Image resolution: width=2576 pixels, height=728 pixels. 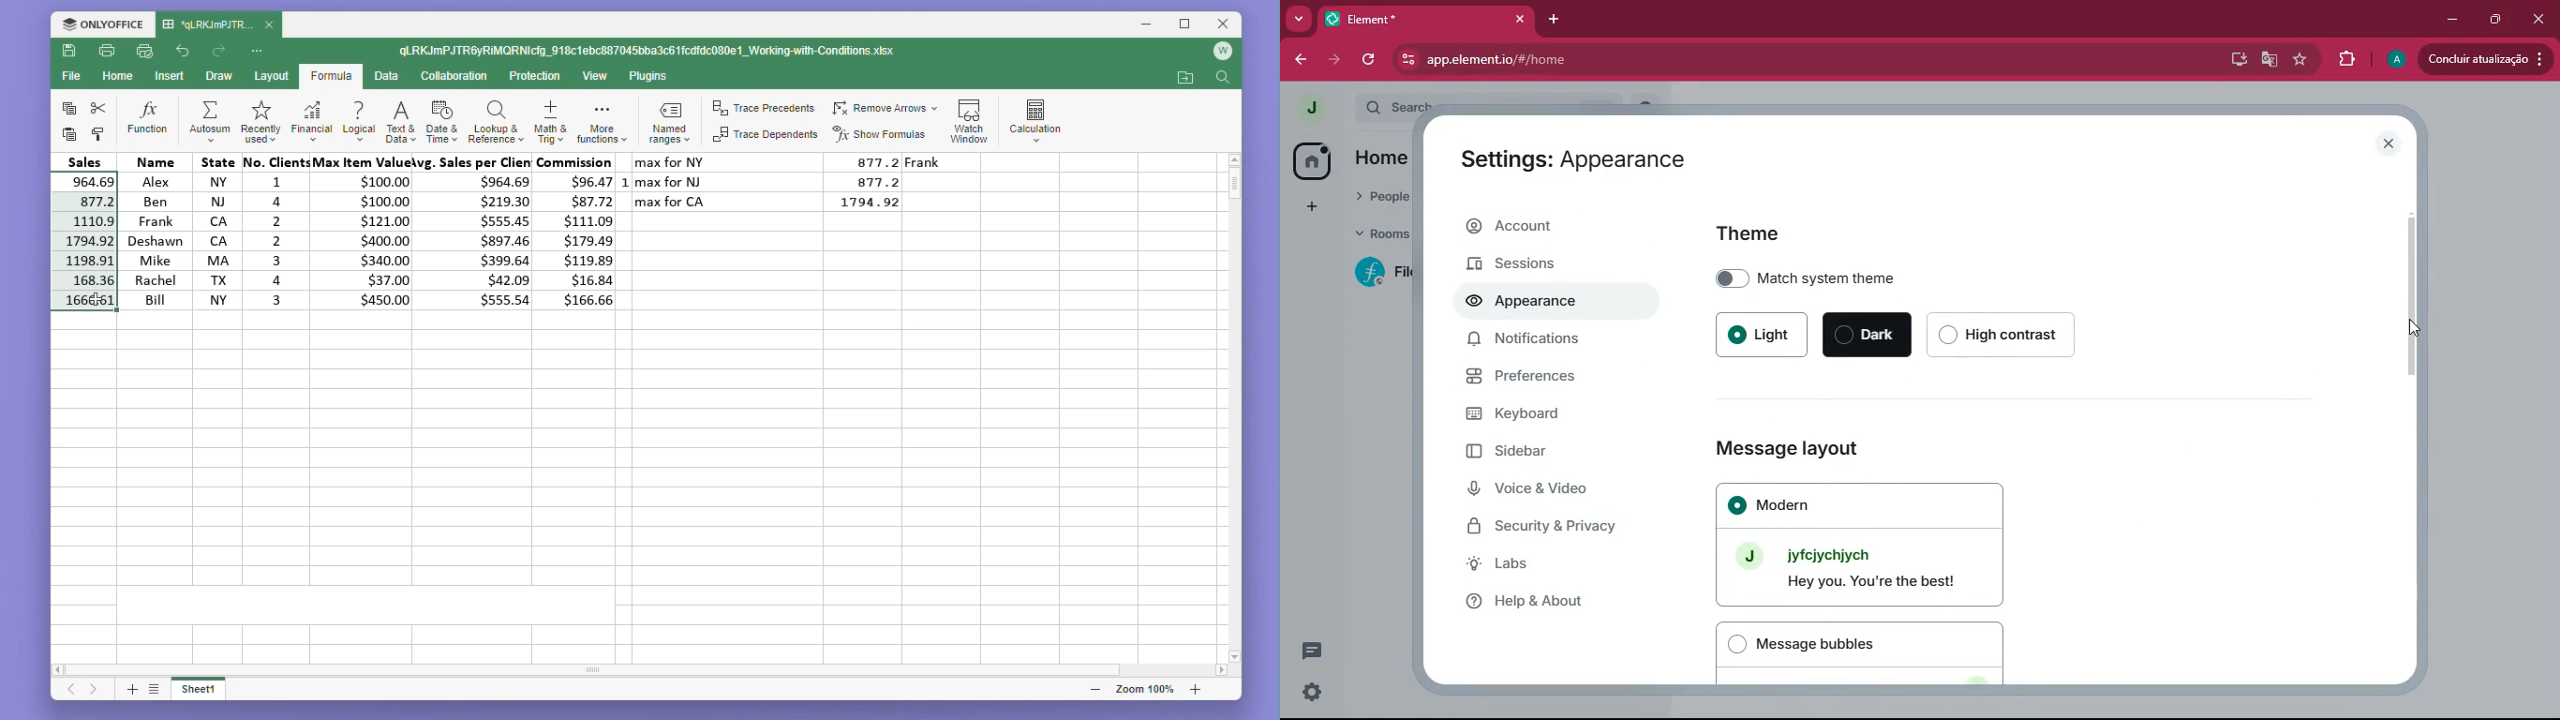 What do you see at coordinates (596, 76) in the screenshot?
I see `View` at bounding box center [596, 76].